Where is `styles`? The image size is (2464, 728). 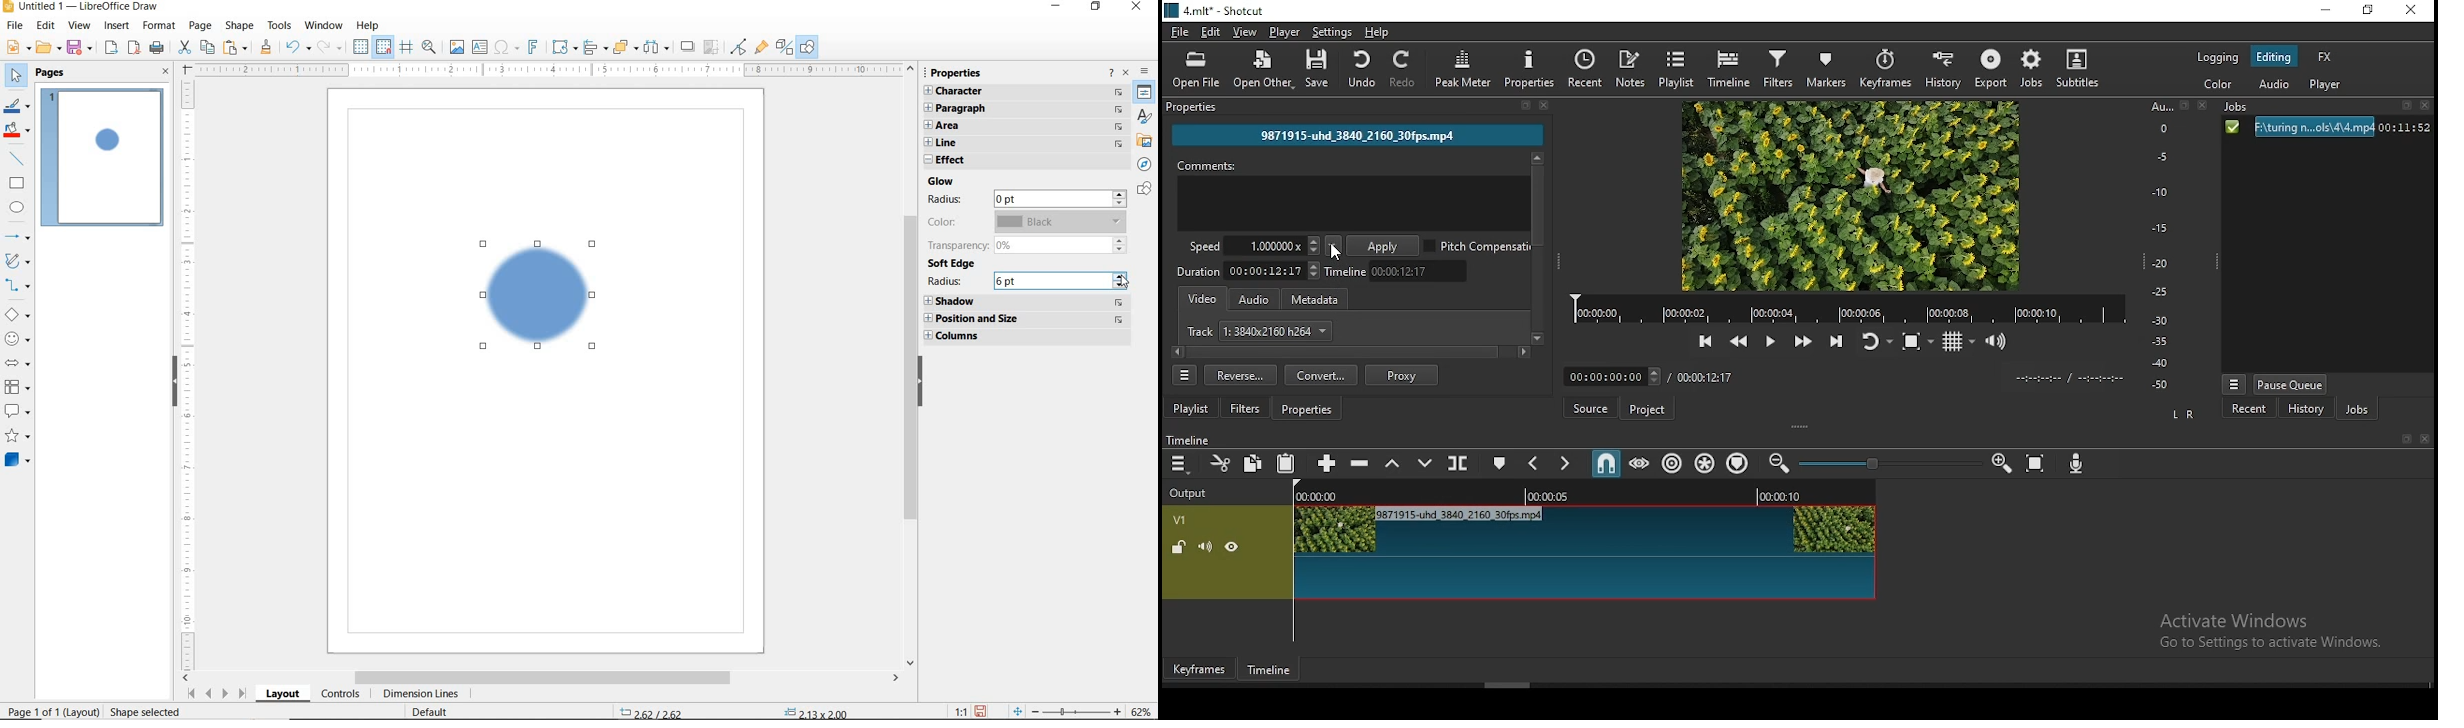
styles is located at coordinates (1146, 119).